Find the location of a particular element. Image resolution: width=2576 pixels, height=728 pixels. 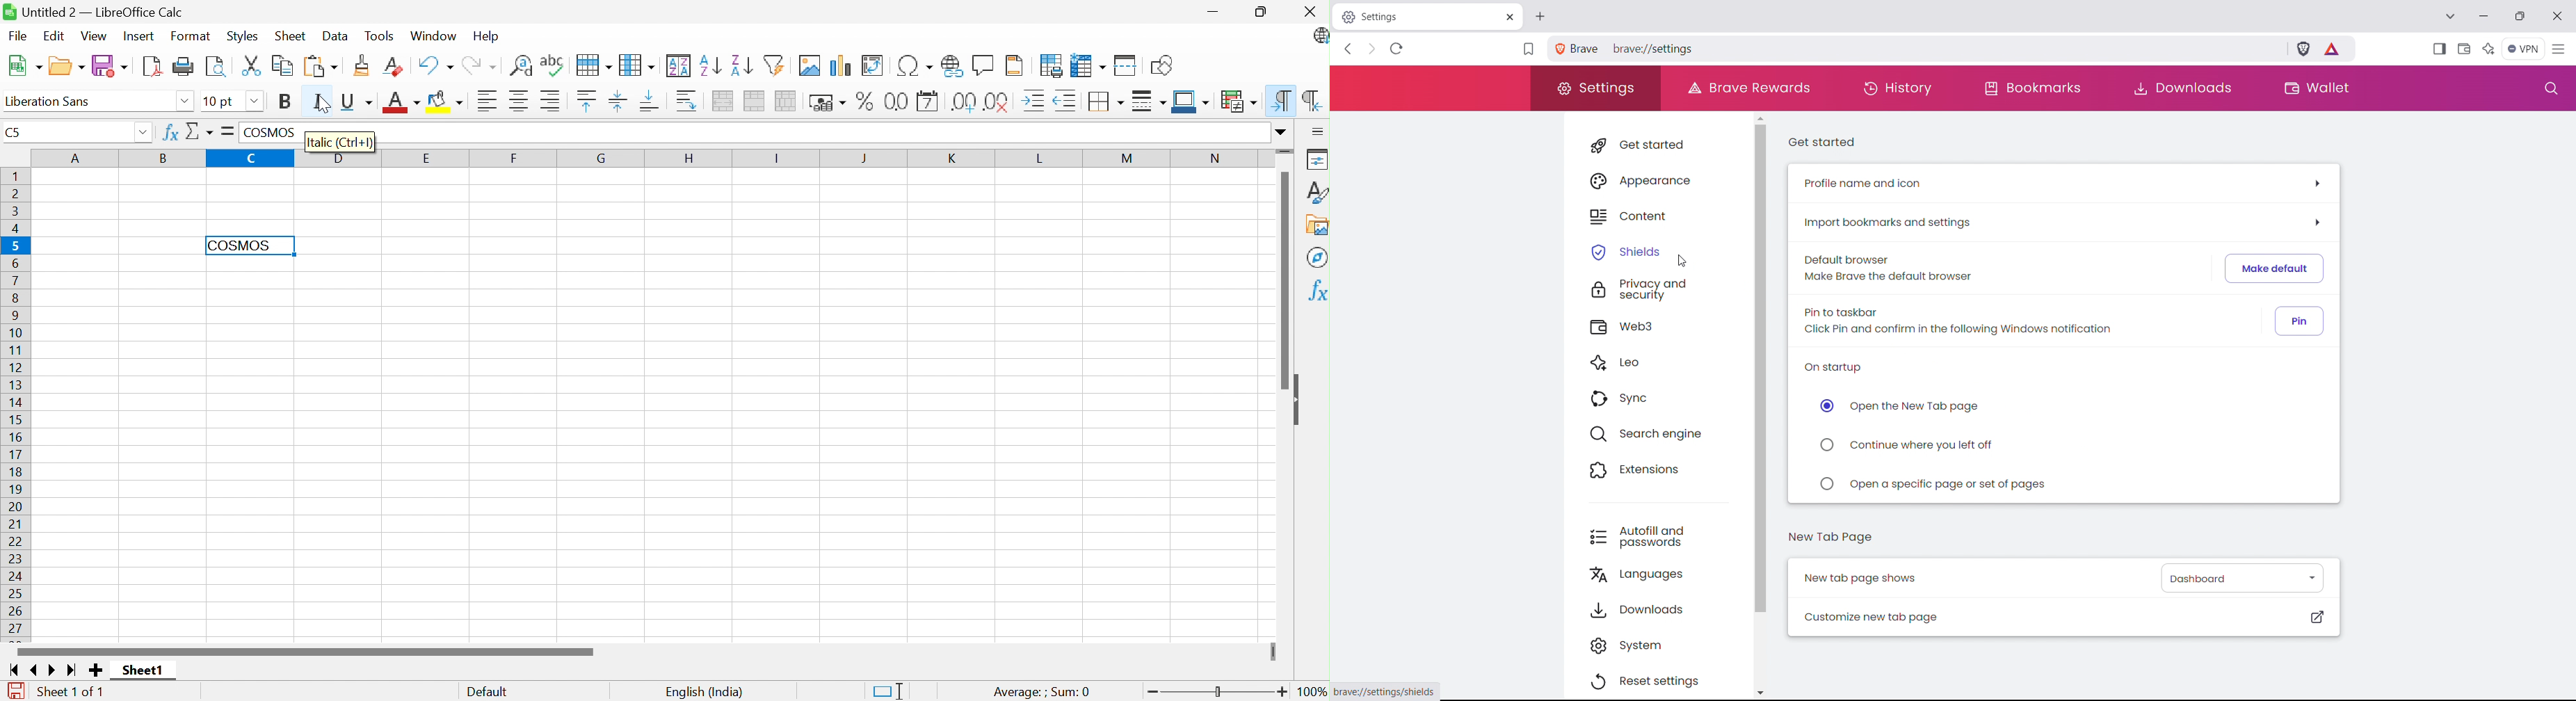

search in tabs is located at coordinates (2449, 15).